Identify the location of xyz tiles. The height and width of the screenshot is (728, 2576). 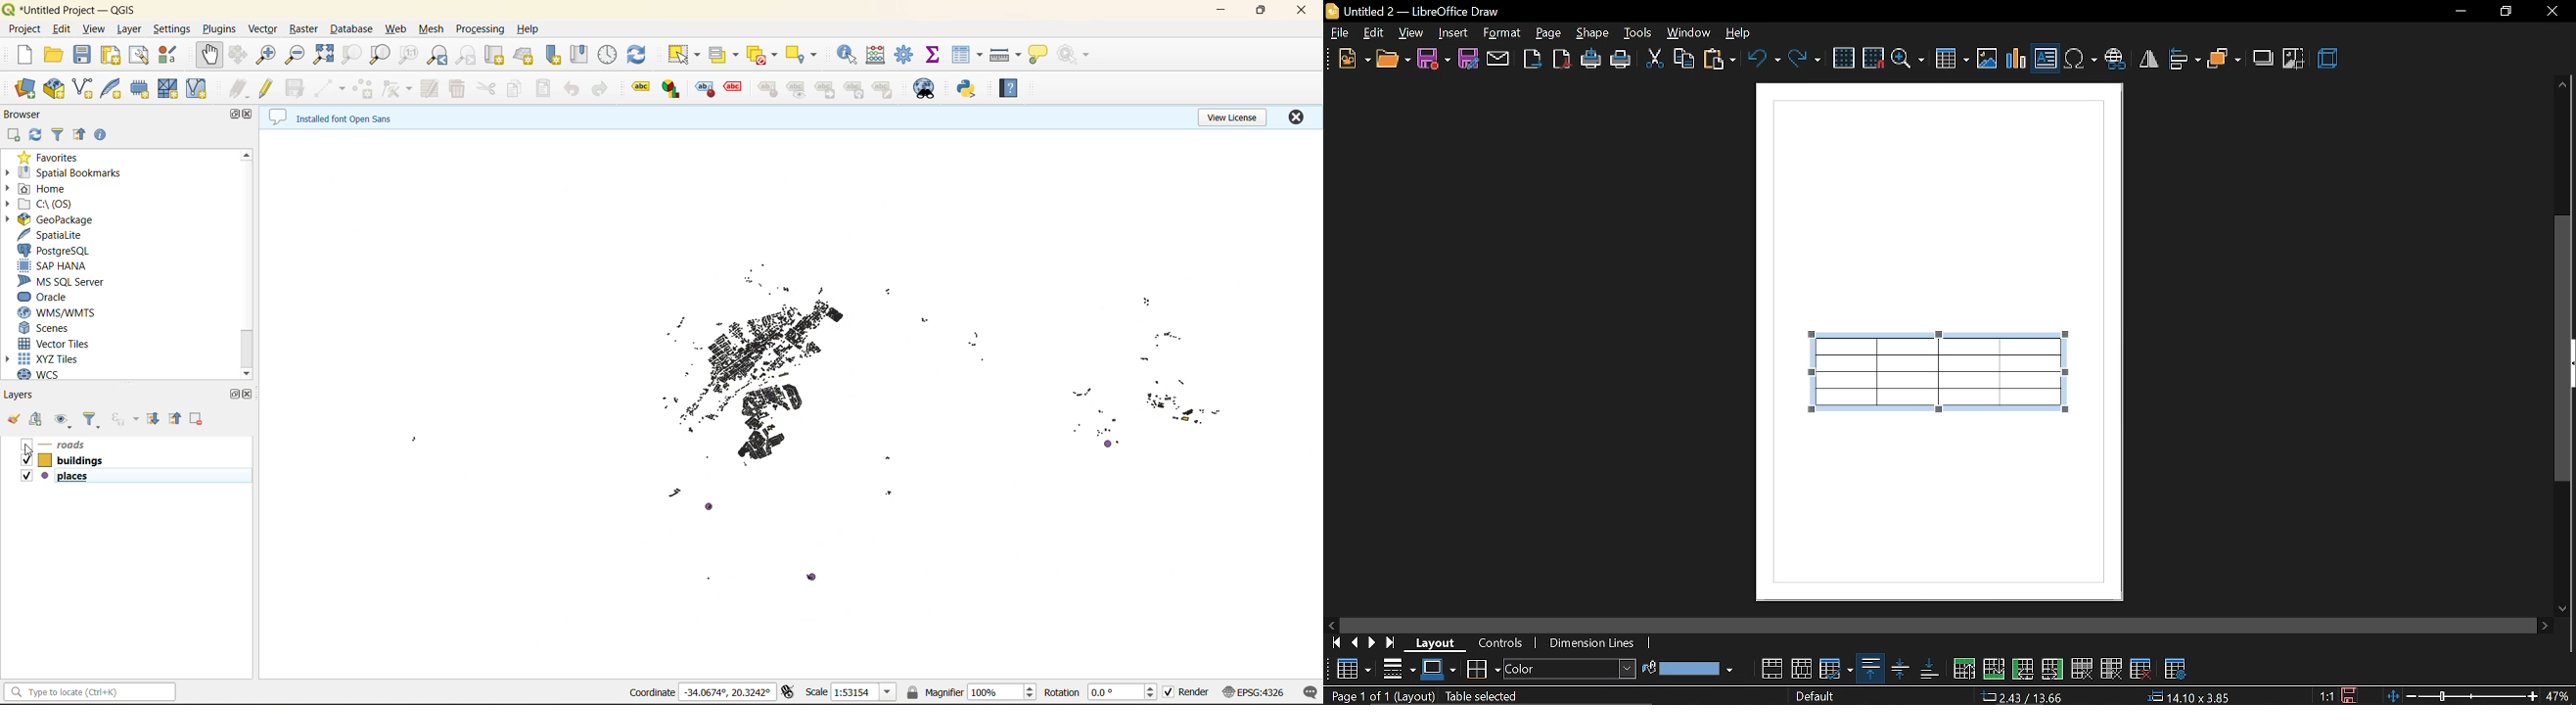
(61, 358).